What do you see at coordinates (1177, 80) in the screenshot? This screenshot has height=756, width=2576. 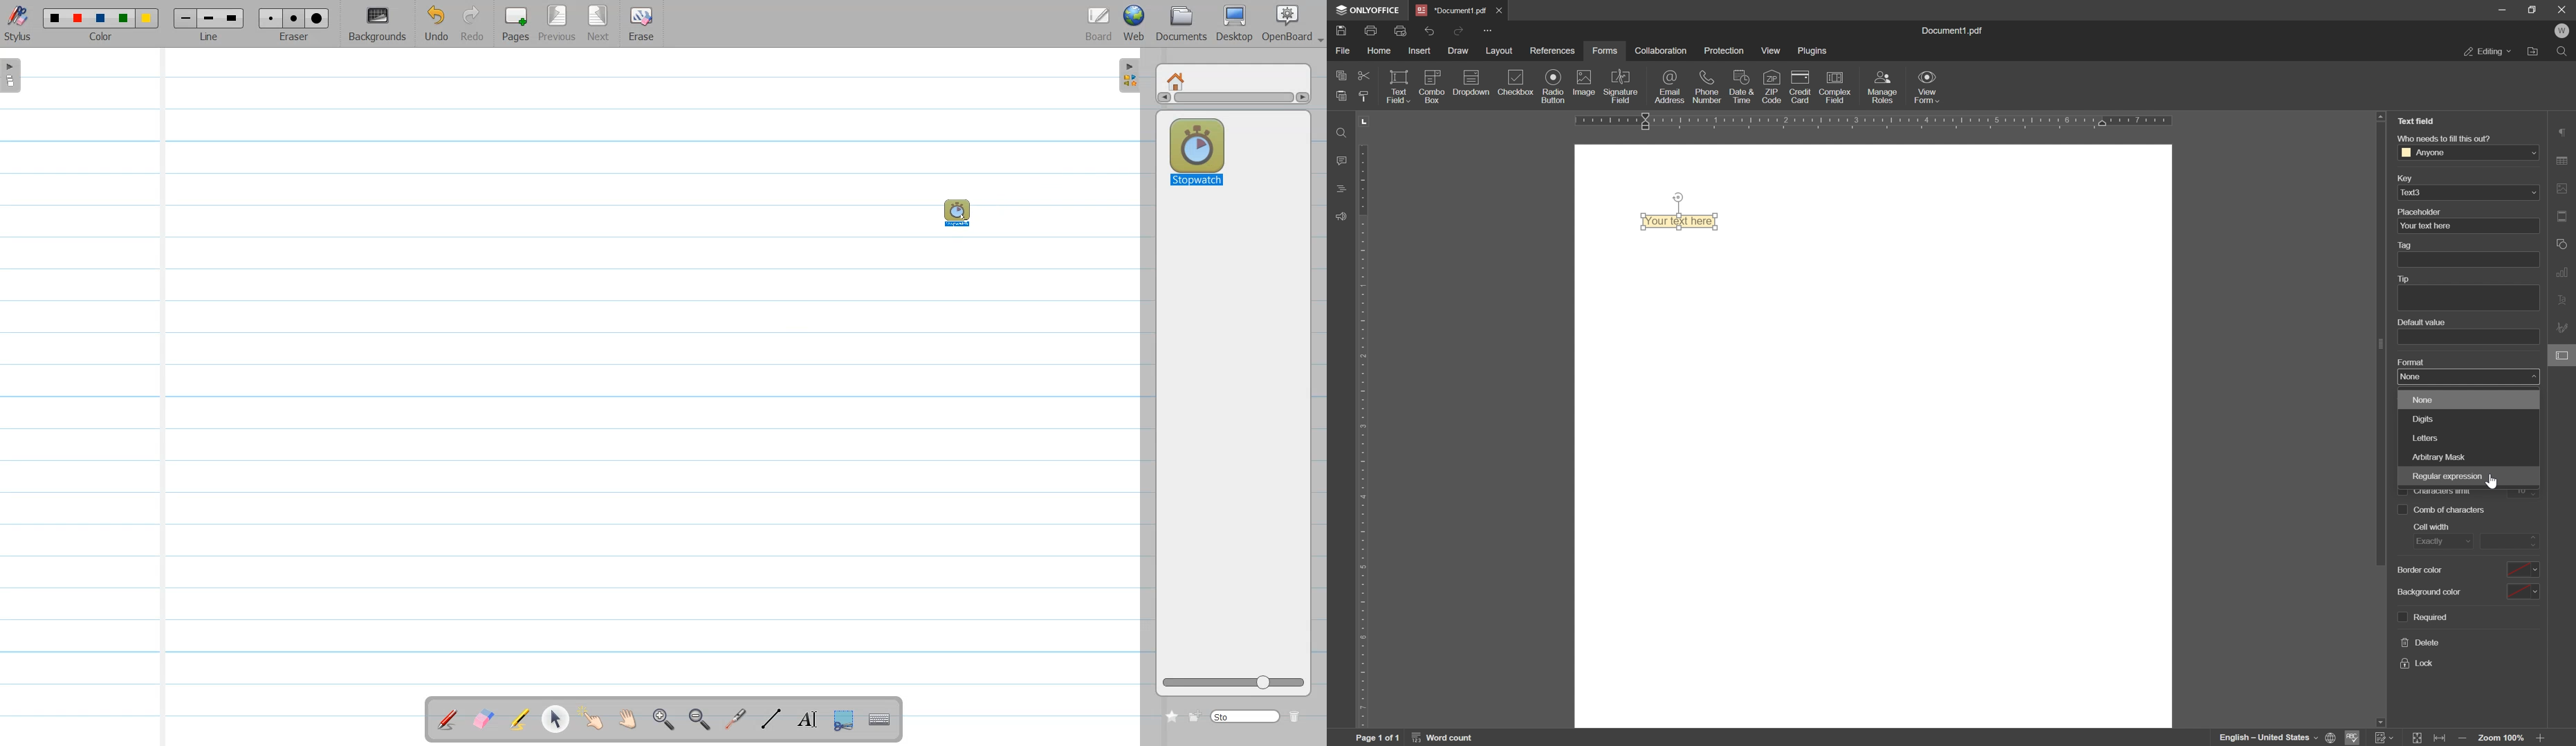 I see `Home window` at bounding box center [1177, 80].